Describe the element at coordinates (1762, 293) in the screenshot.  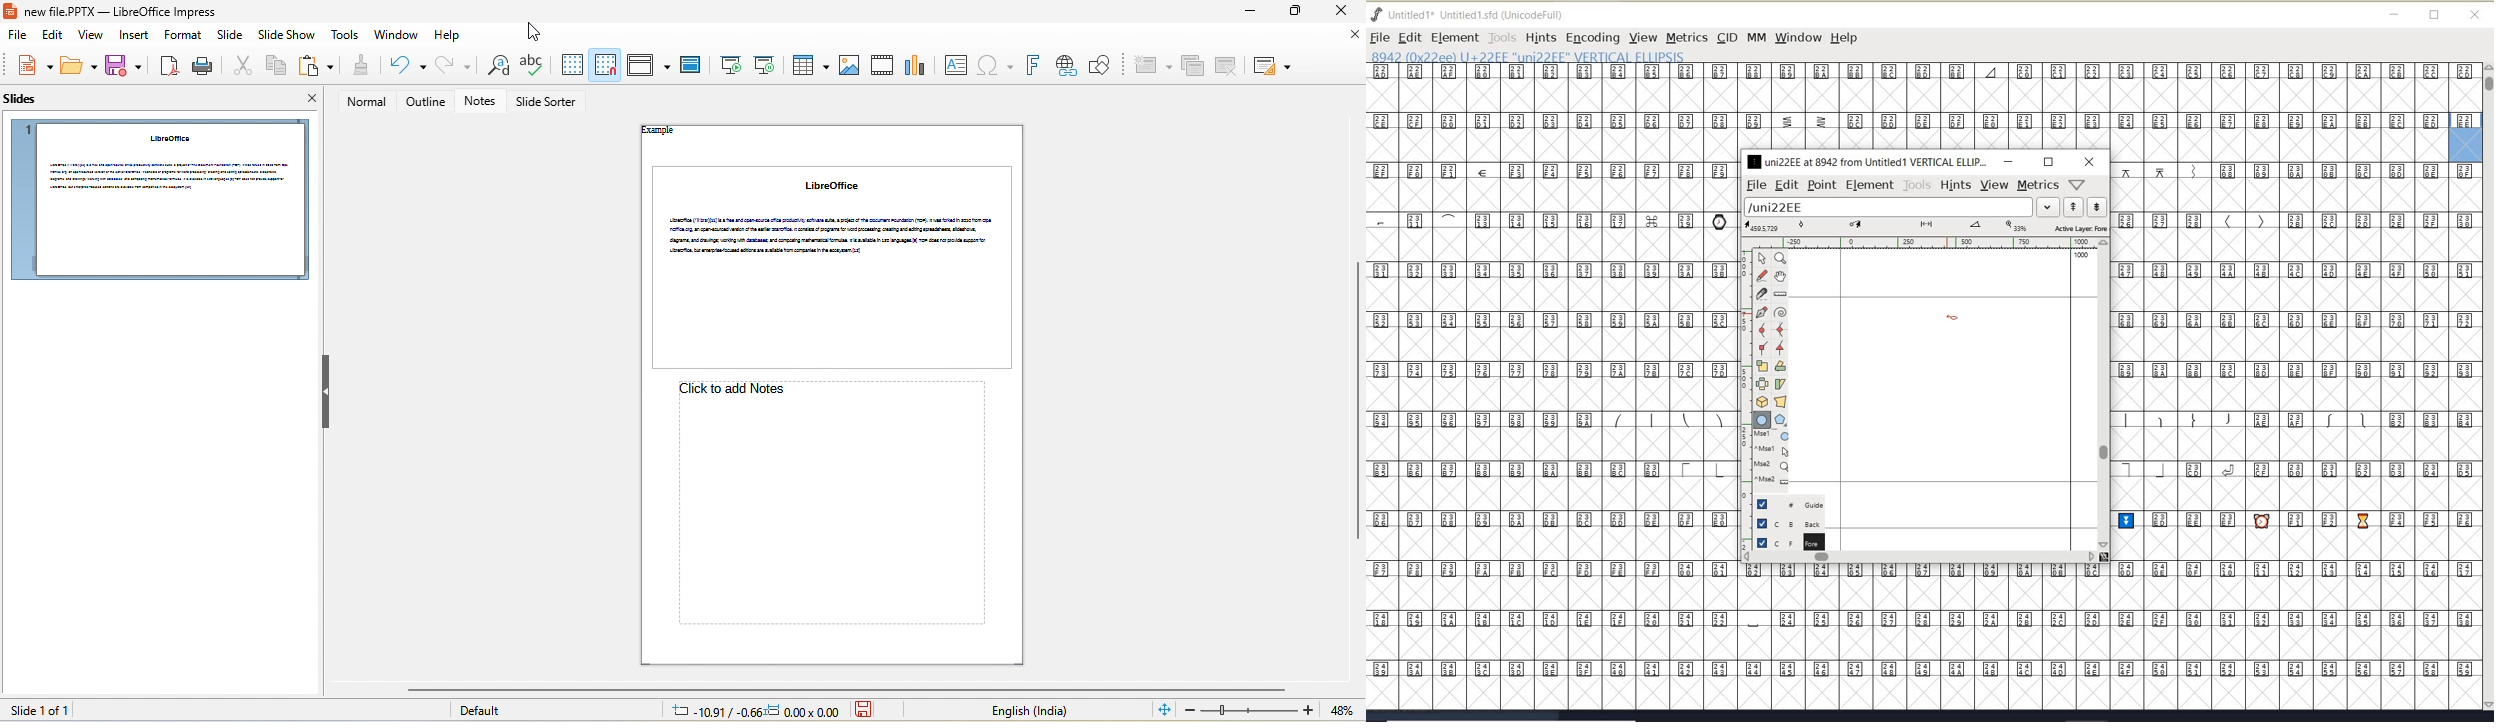
I see `cut splines in two` at that location.